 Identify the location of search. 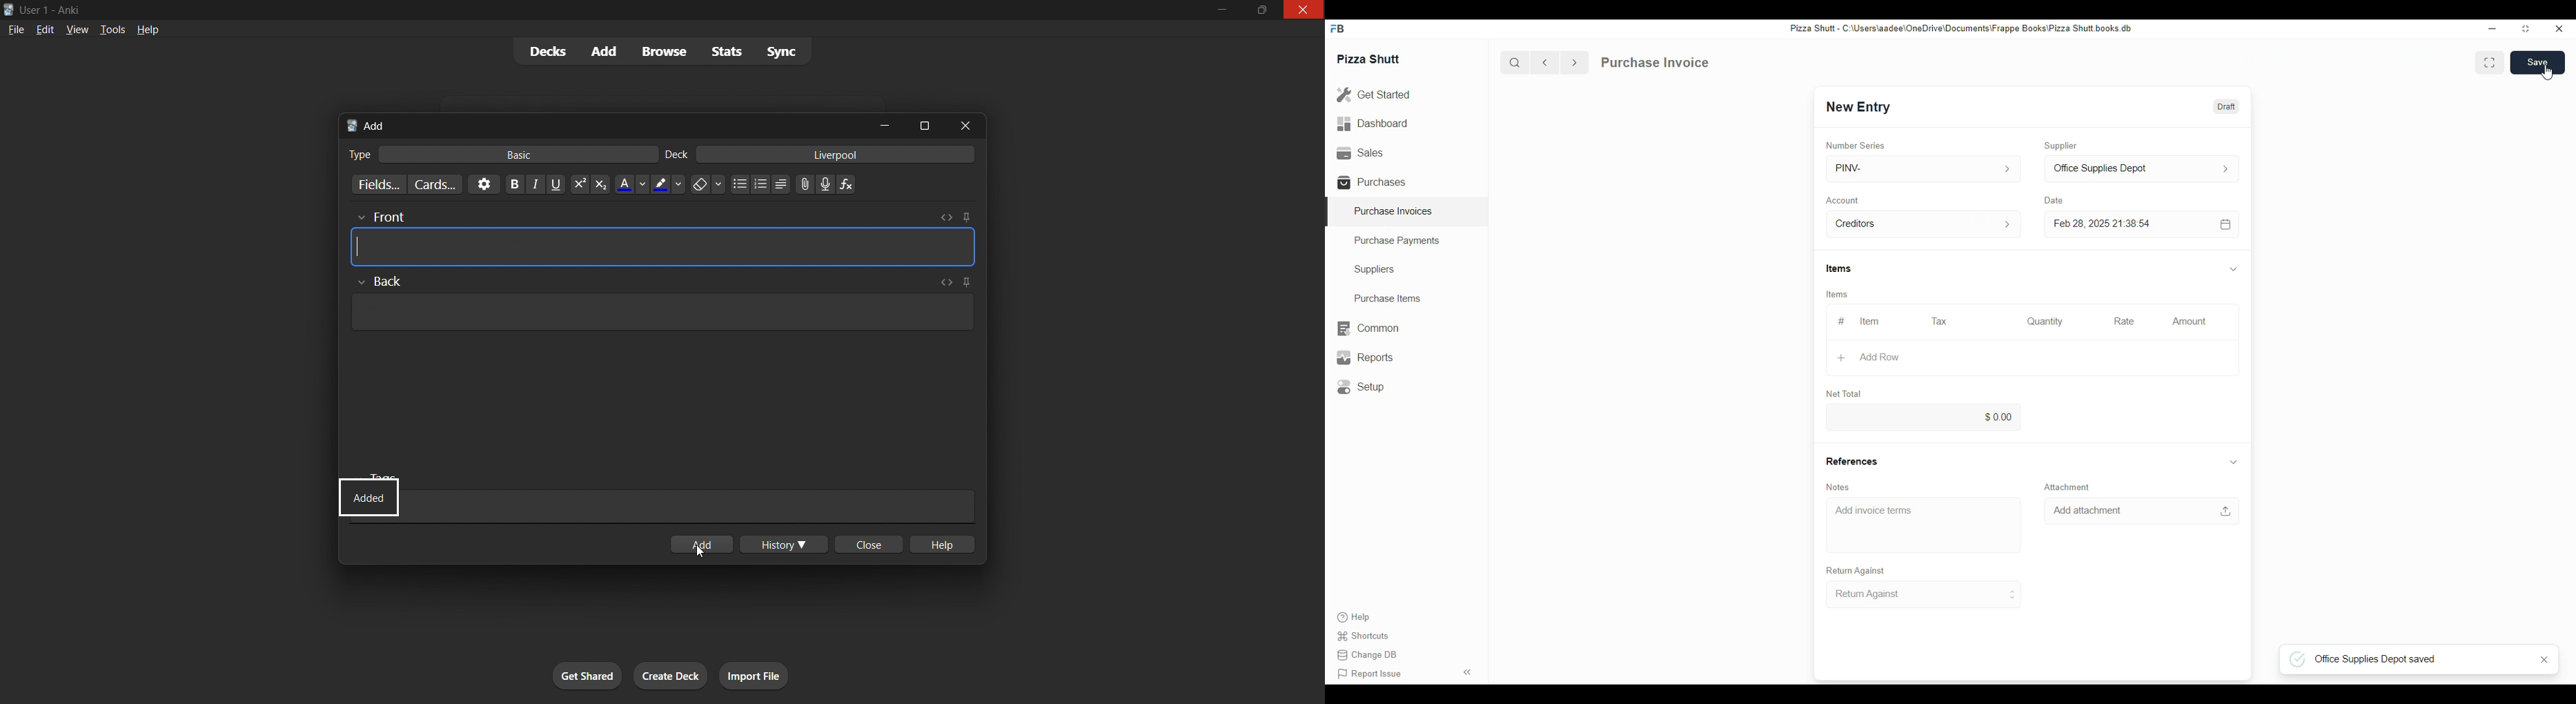
(1515, 63).